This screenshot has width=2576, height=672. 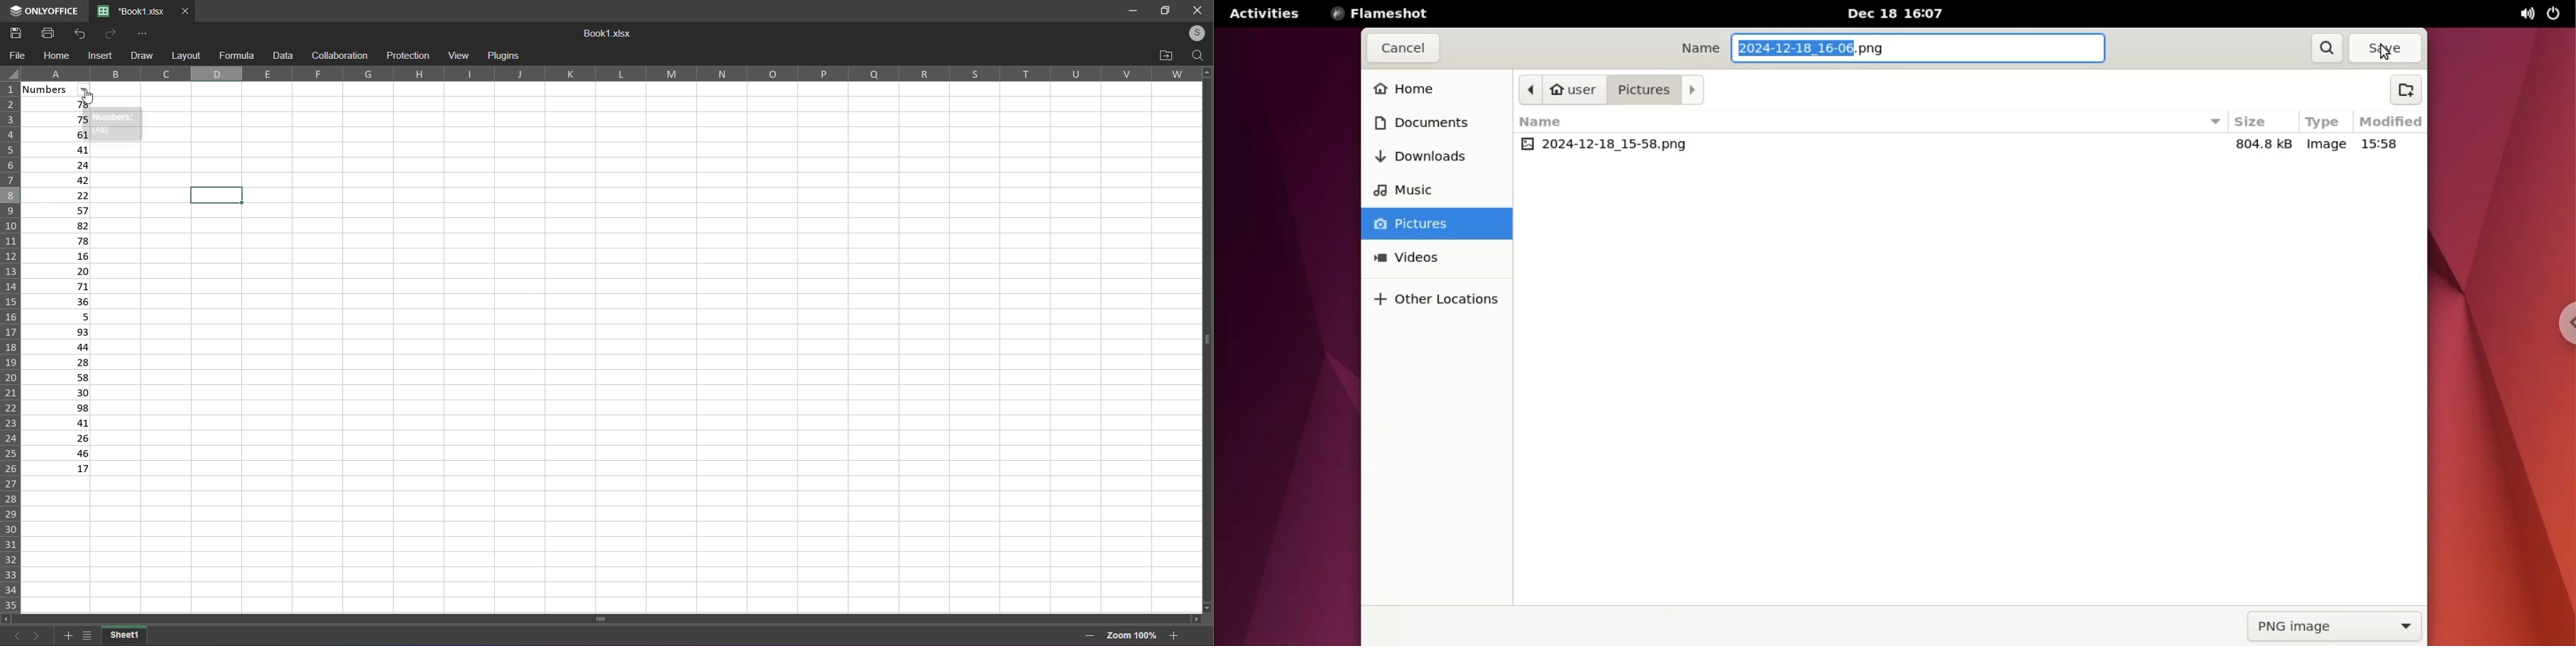 What do you see at coordinates (1207, 72) in the screenshot?
I see `Move up` at bounding box center [1207, 72].